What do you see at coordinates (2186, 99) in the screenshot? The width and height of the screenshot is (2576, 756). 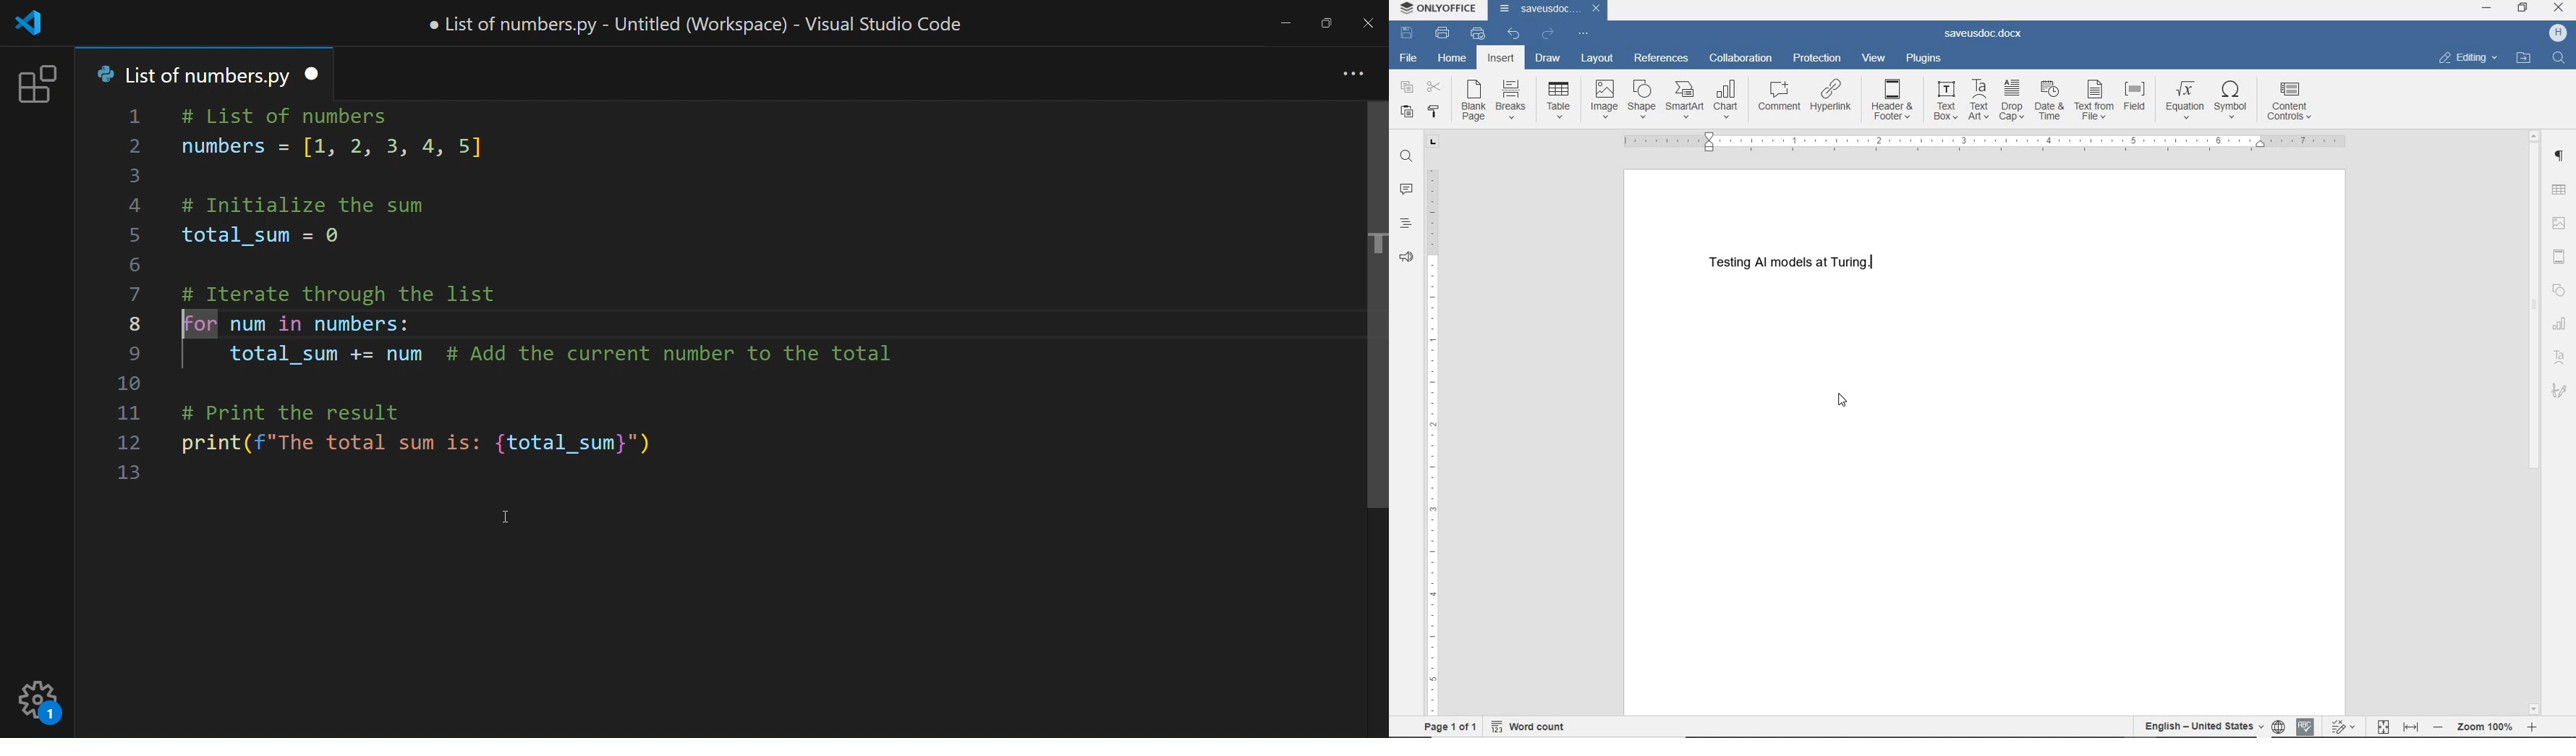 I see `equation` at bounding box center [2186, 99].